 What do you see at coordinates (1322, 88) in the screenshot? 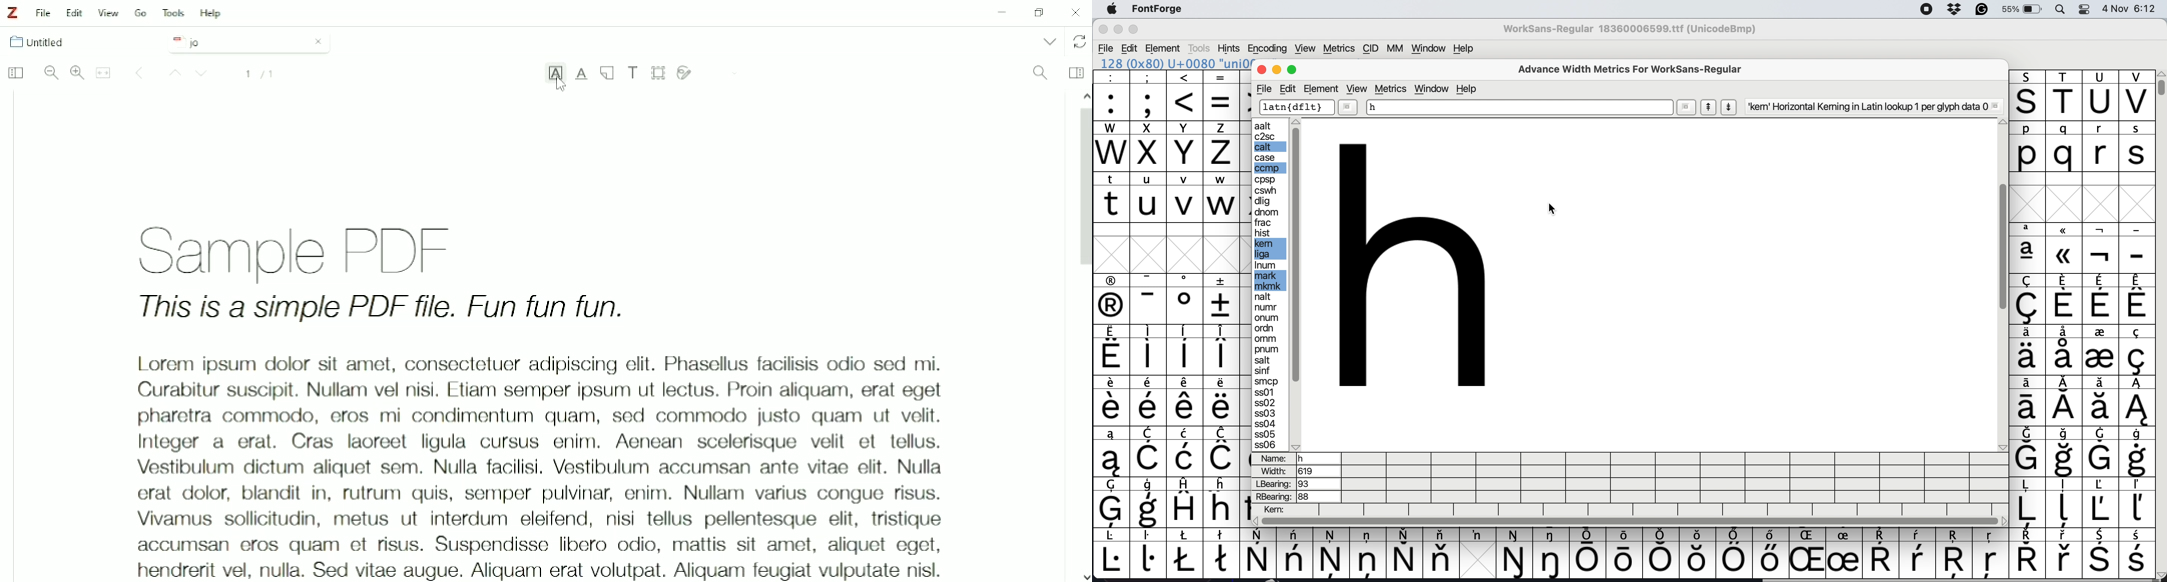
I see `element` at bounding box center [1322, 88].